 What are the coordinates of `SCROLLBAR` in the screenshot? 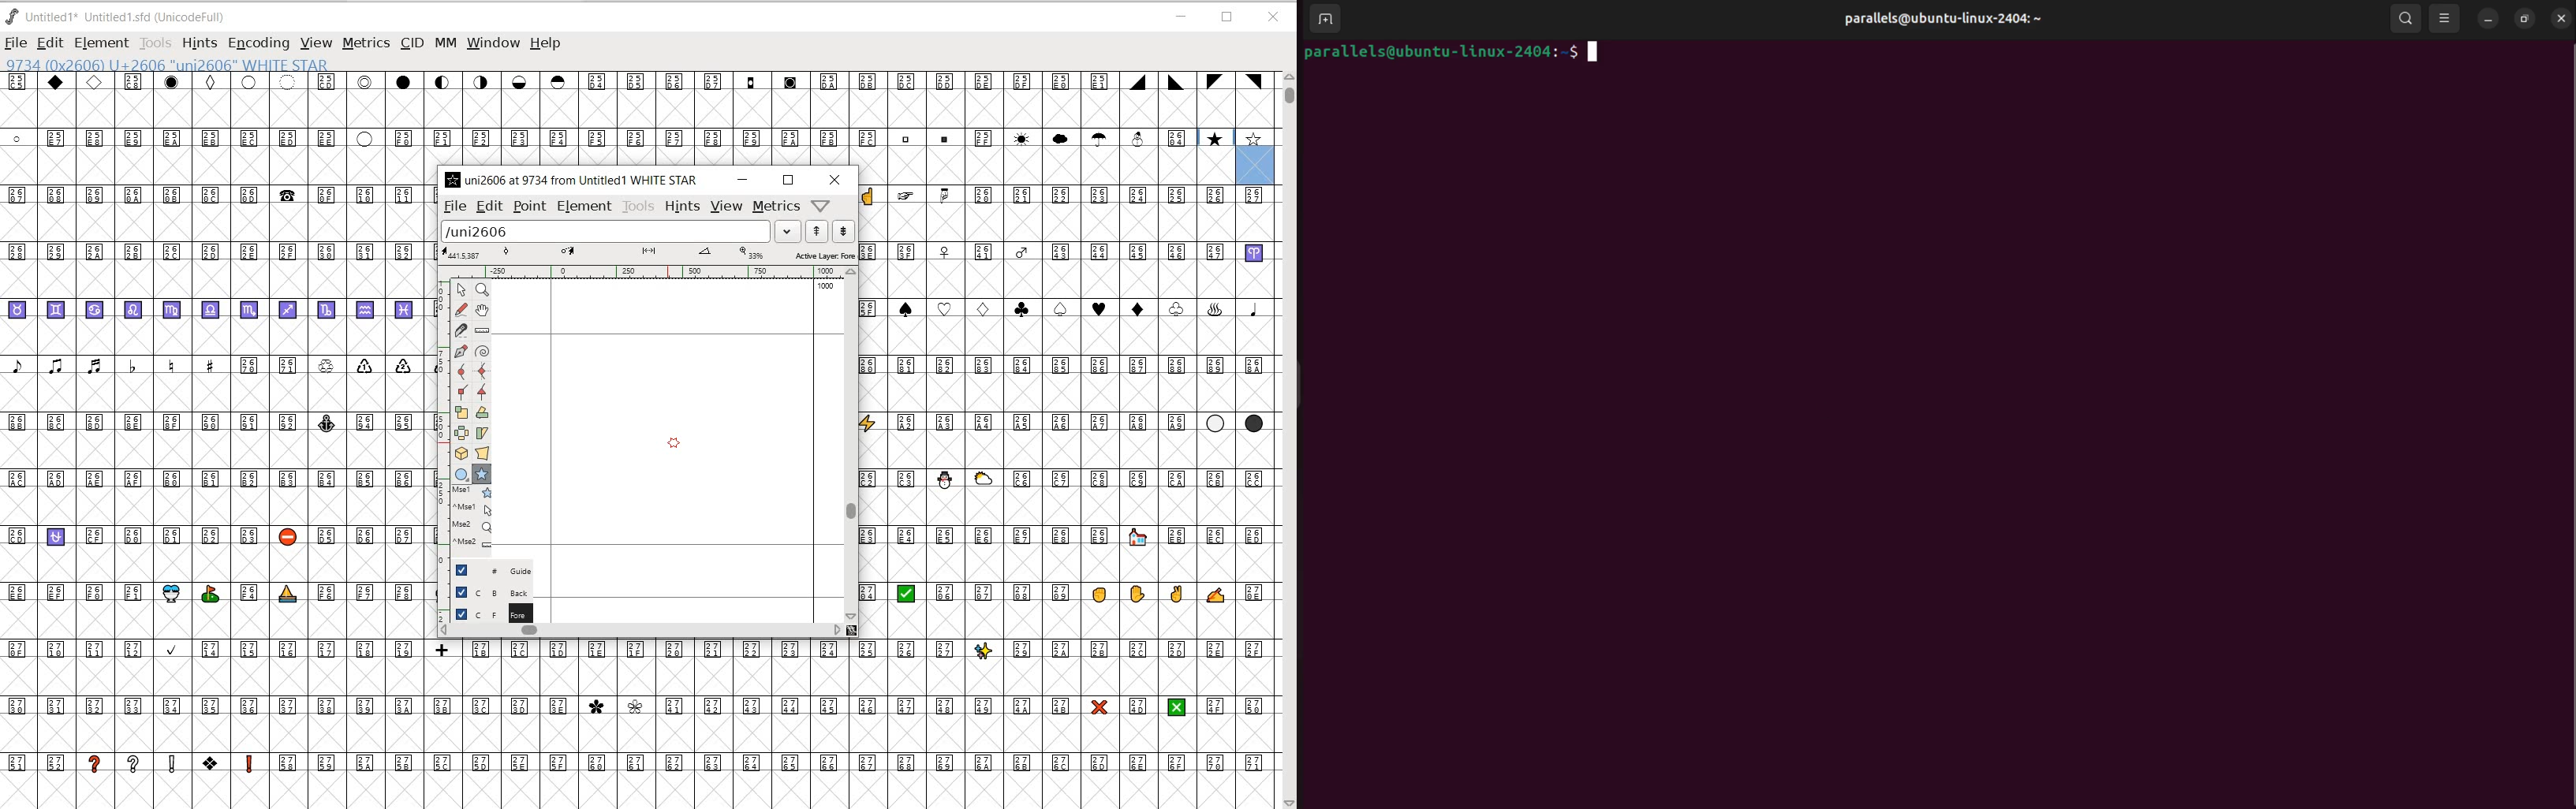 It's located at (851, 443).